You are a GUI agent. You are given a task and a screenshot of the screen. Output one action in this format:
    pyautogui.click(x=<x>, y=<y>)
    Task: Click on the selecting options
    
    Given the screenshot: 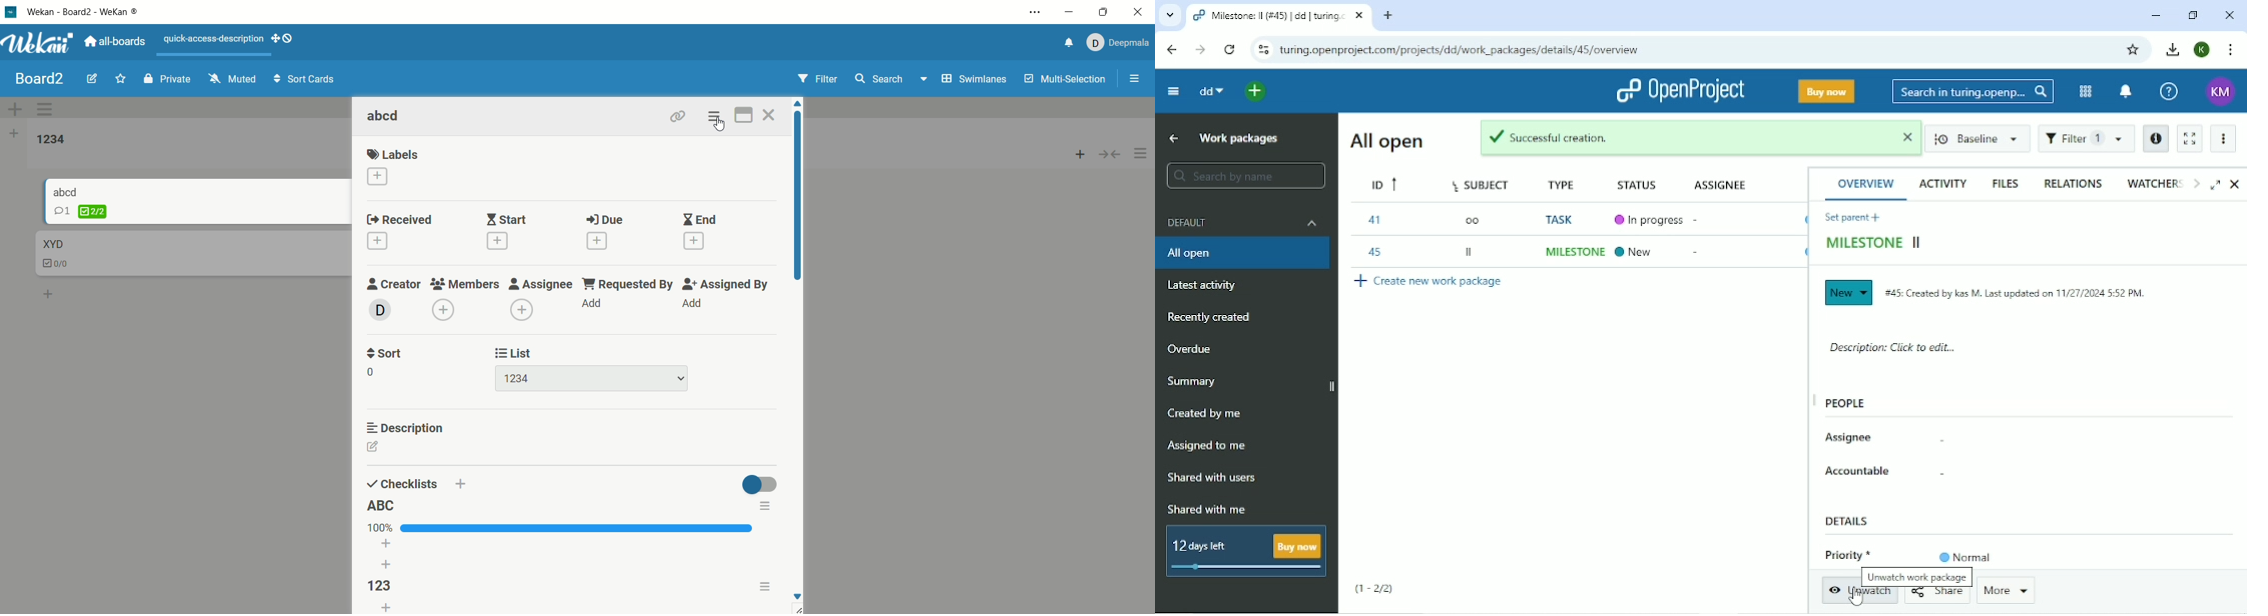 What is the action you would take?
    pyautogui.click(x=718, y=116)
    